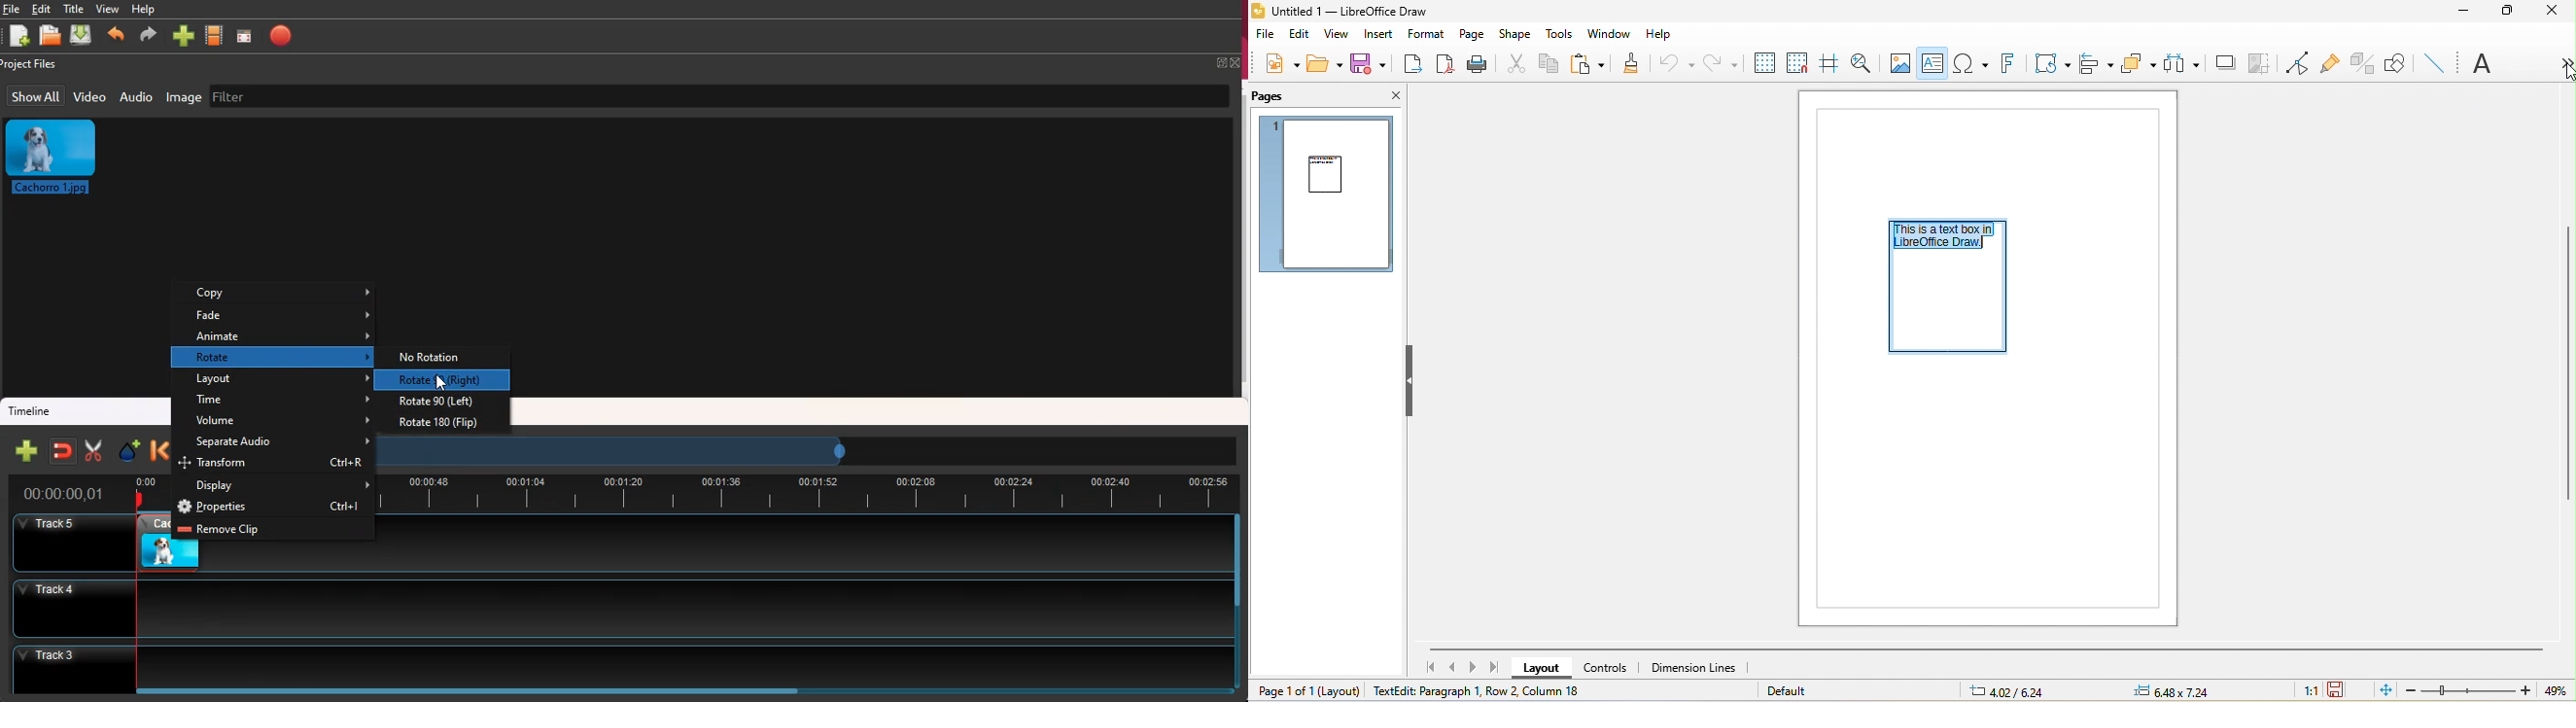 The height and width of the screenshot is (728, 2576). I want to click on helpline while moving, so click(1828, 63).